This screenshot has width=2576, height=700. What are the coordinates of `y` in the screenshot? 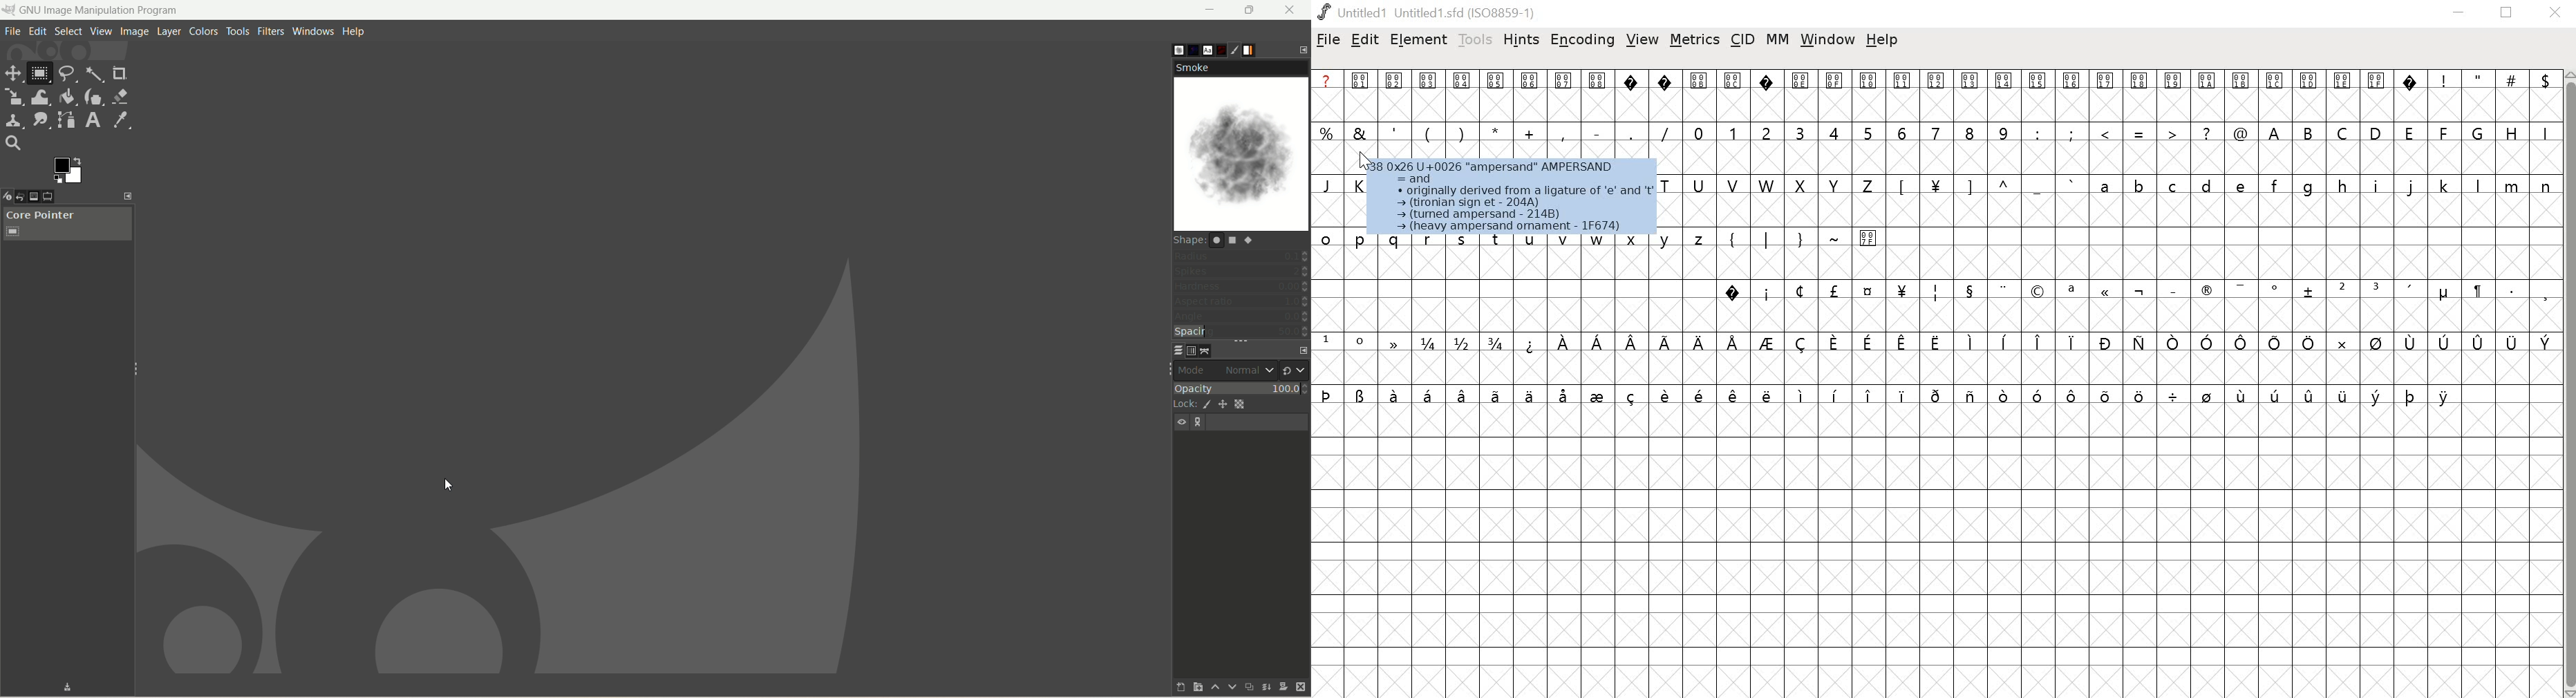 It's located at (1668, 239).